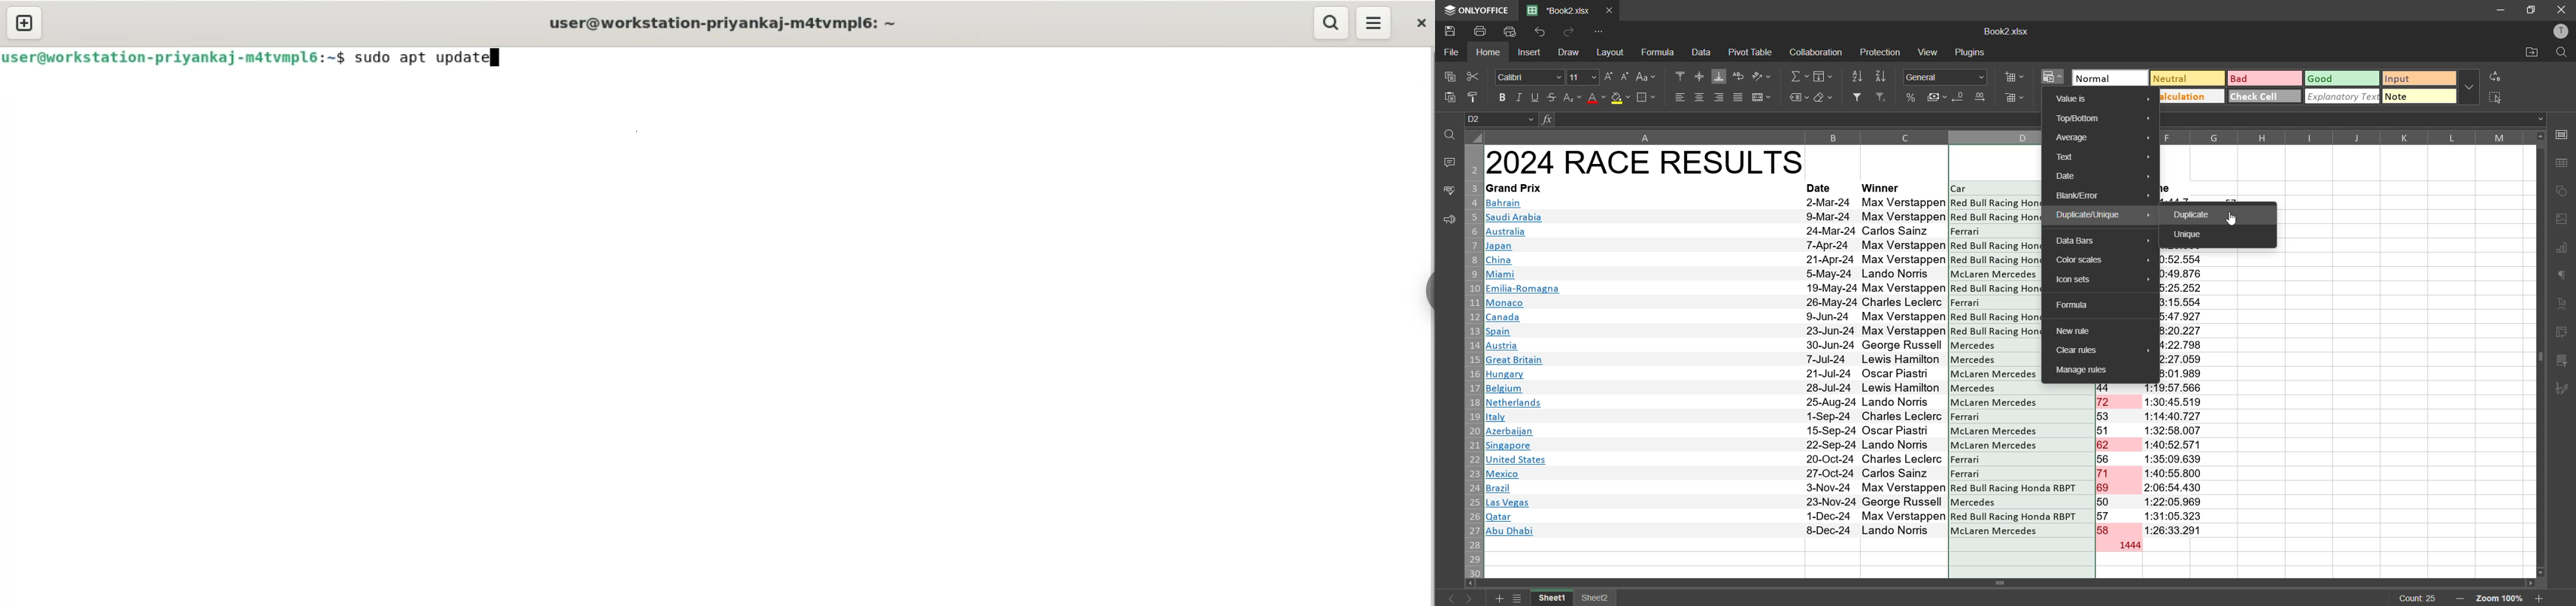 The width and height of the screenshot is (2576, 616). Describe the element at coordinates (2563, 137) in the screenshot. I see `call settings` at that location.